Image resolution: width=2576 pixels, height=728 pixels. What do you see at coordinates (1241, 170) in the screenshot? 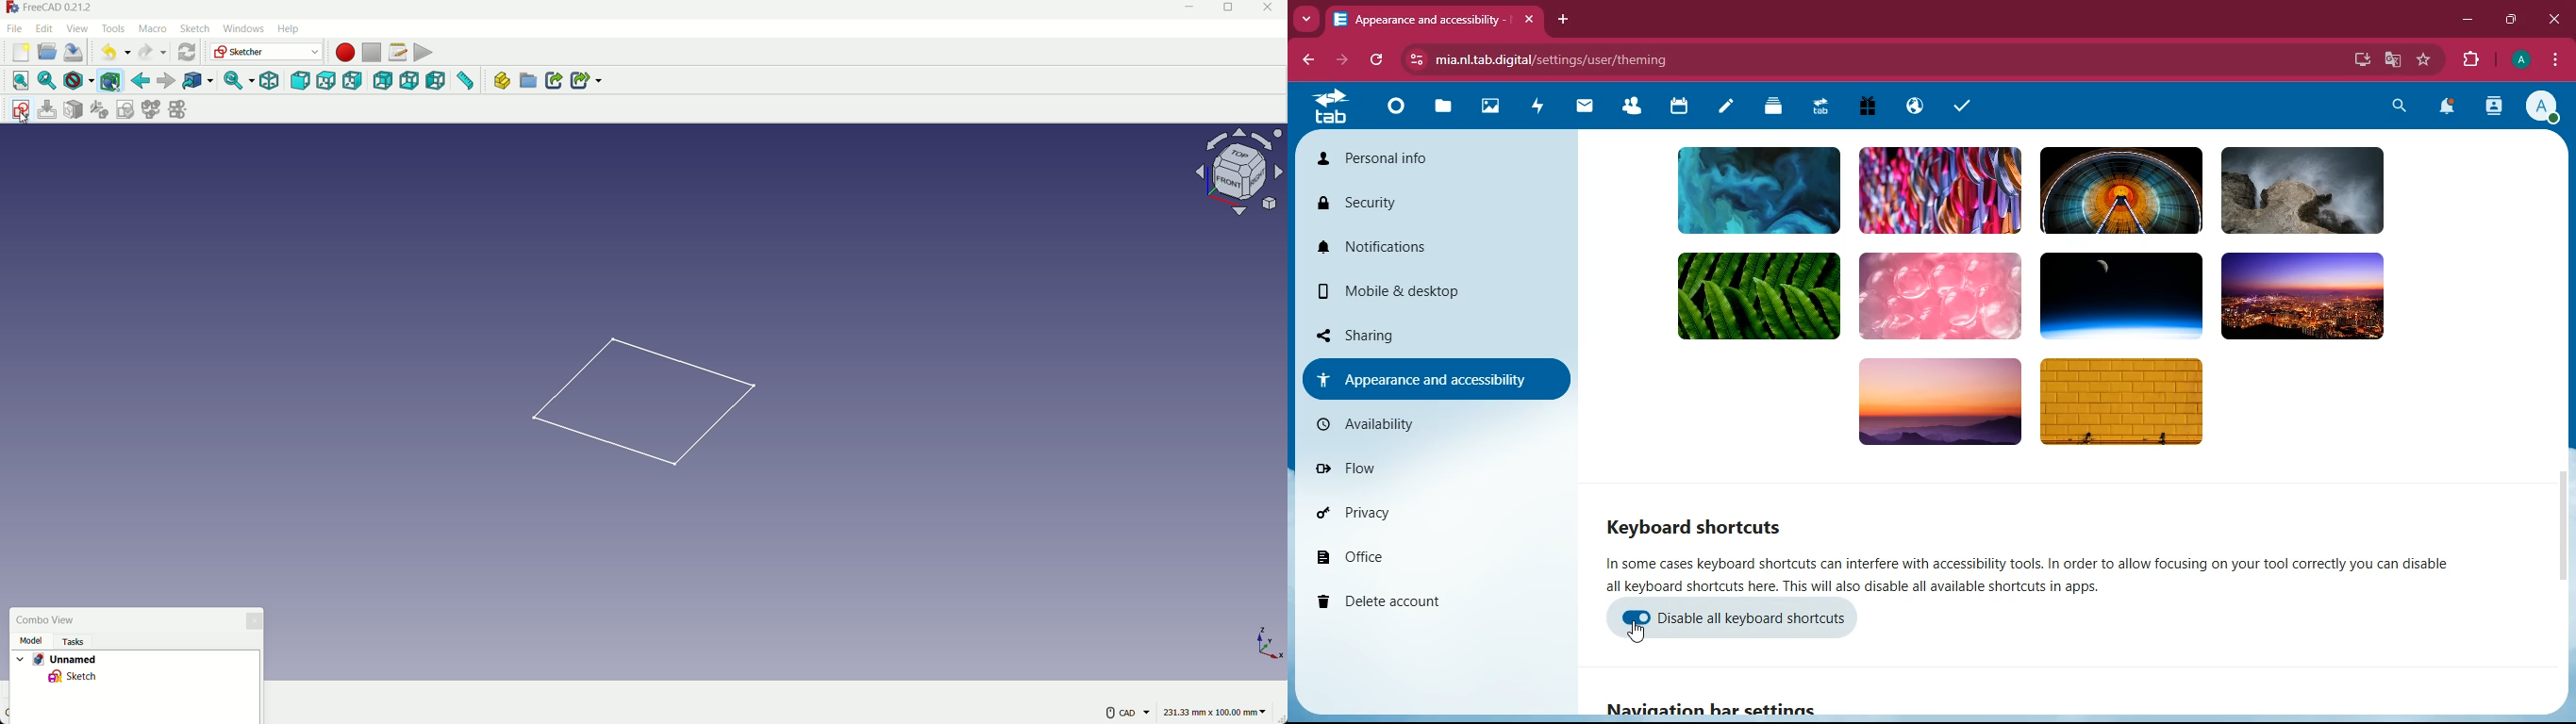
I see `rotate or change view` at bounding box center [1241, 170].